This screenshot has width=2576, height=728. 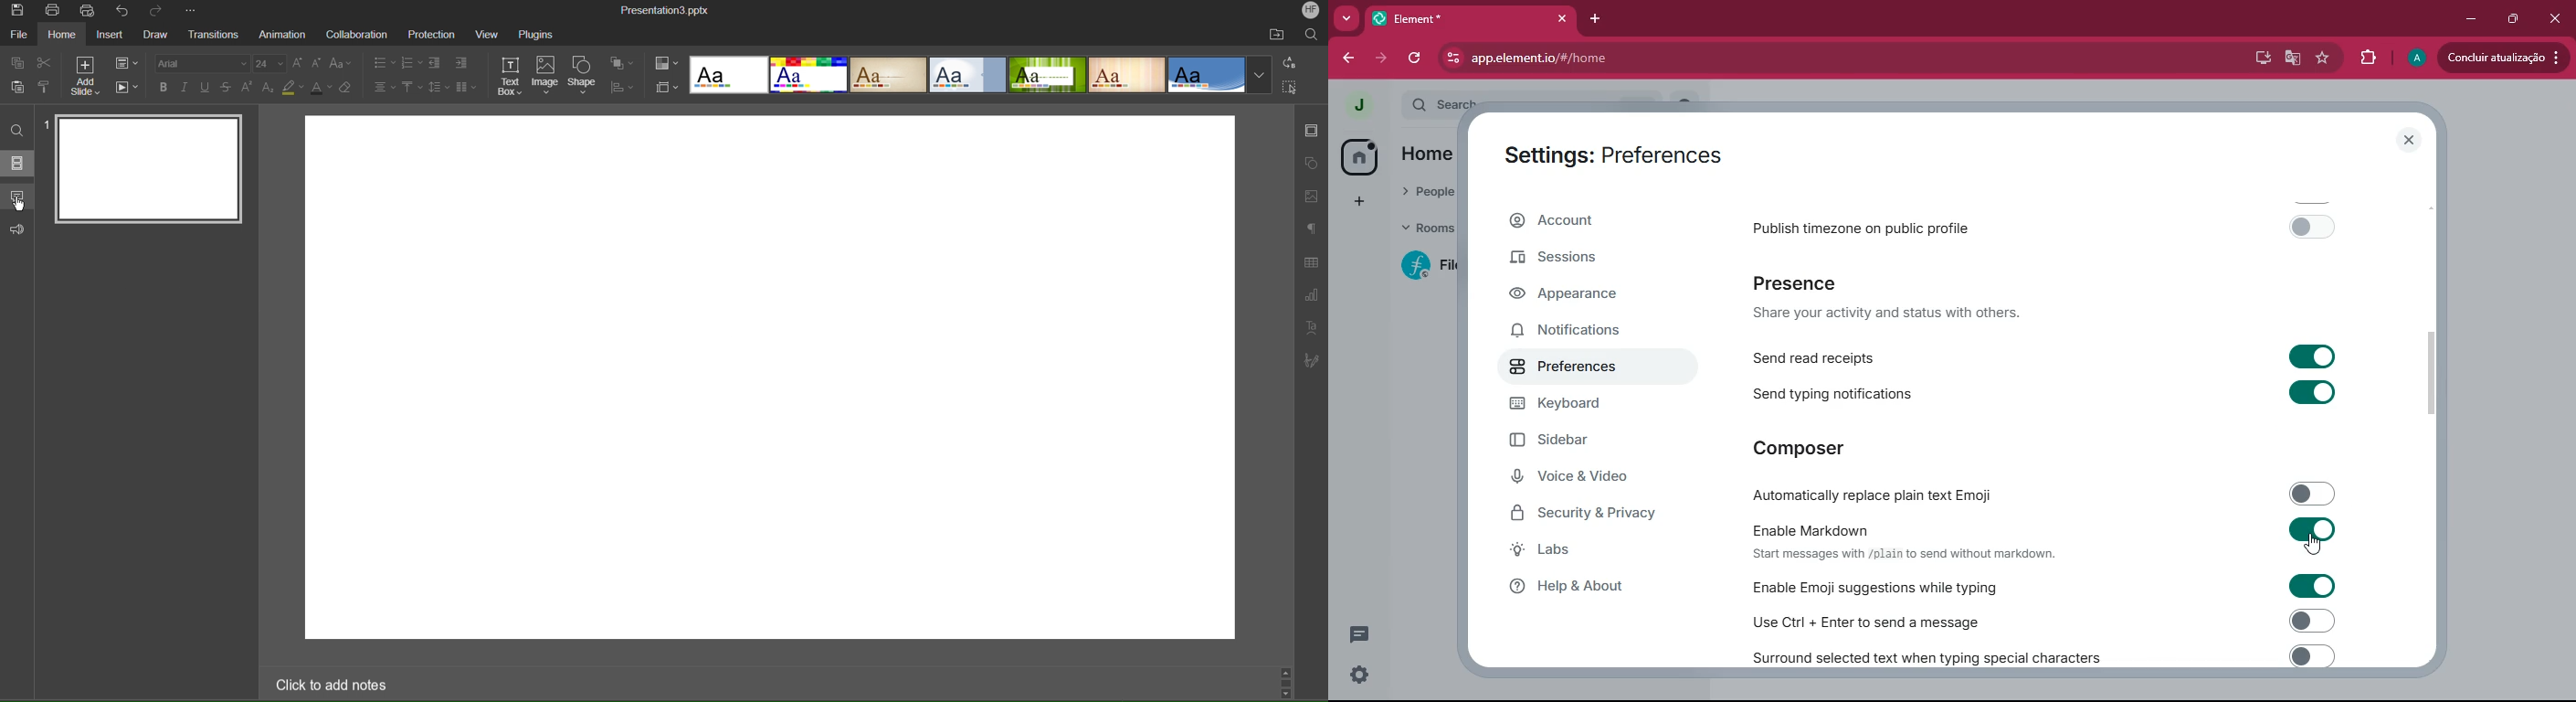 I want to click on Search, so click(x=1312, y=35).